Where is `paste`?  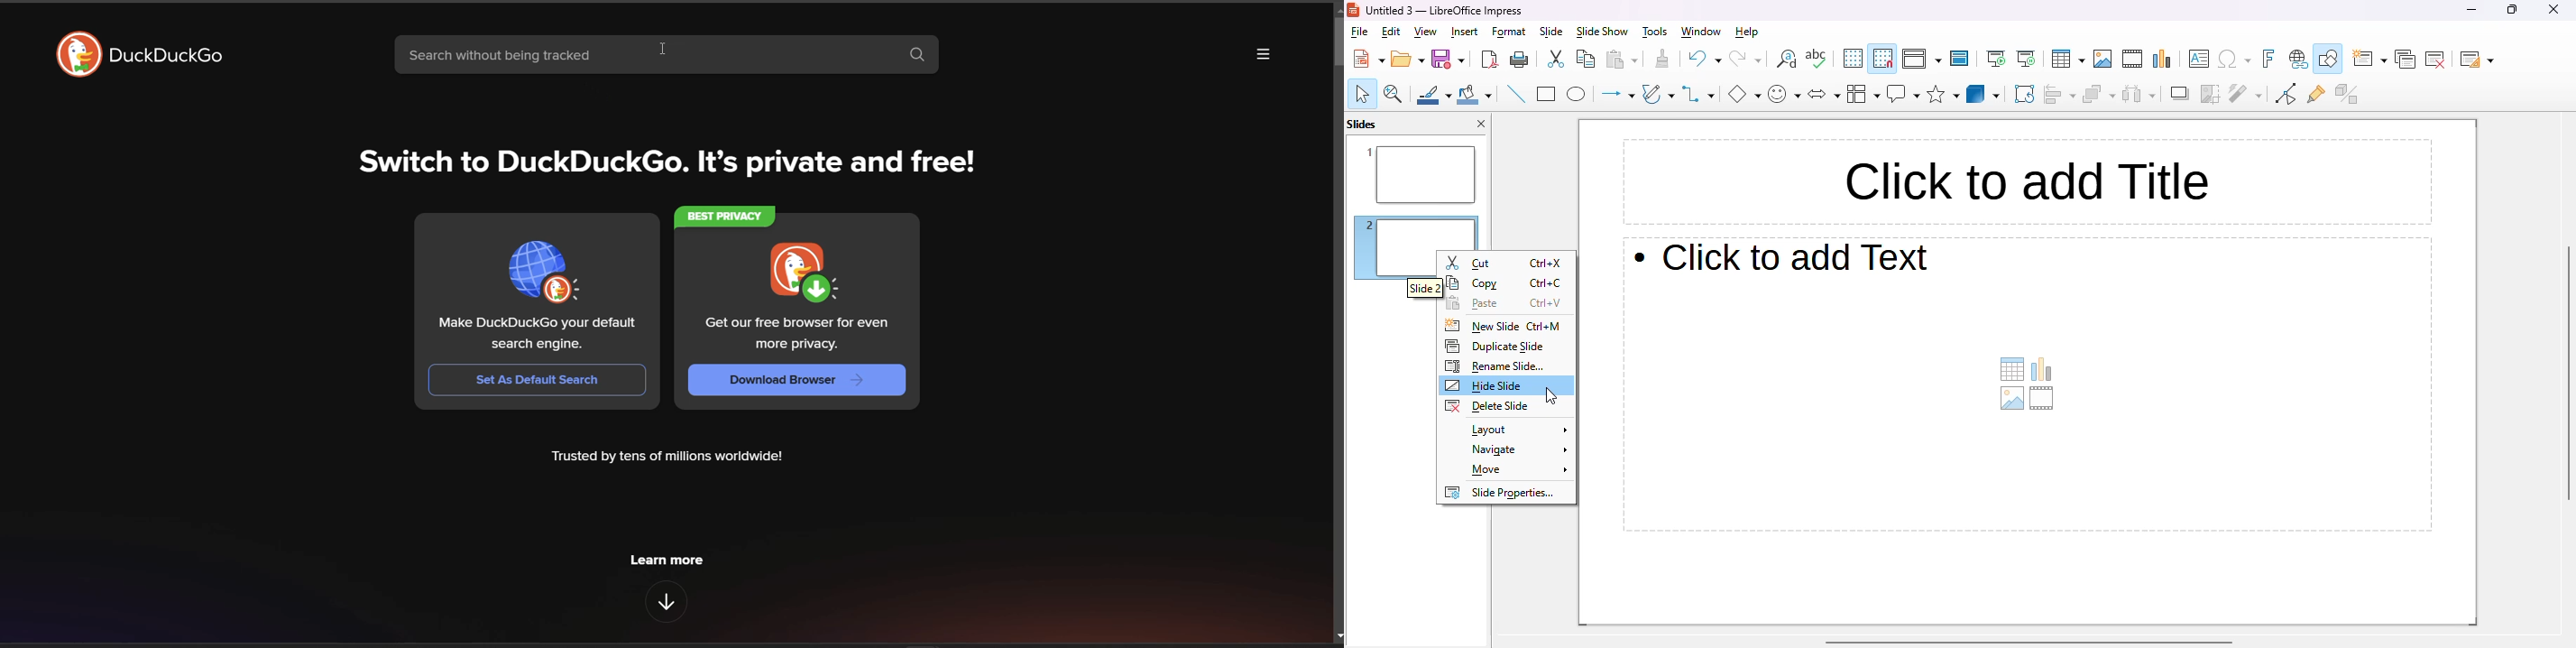 paste is located at coordinates (1621, 60).